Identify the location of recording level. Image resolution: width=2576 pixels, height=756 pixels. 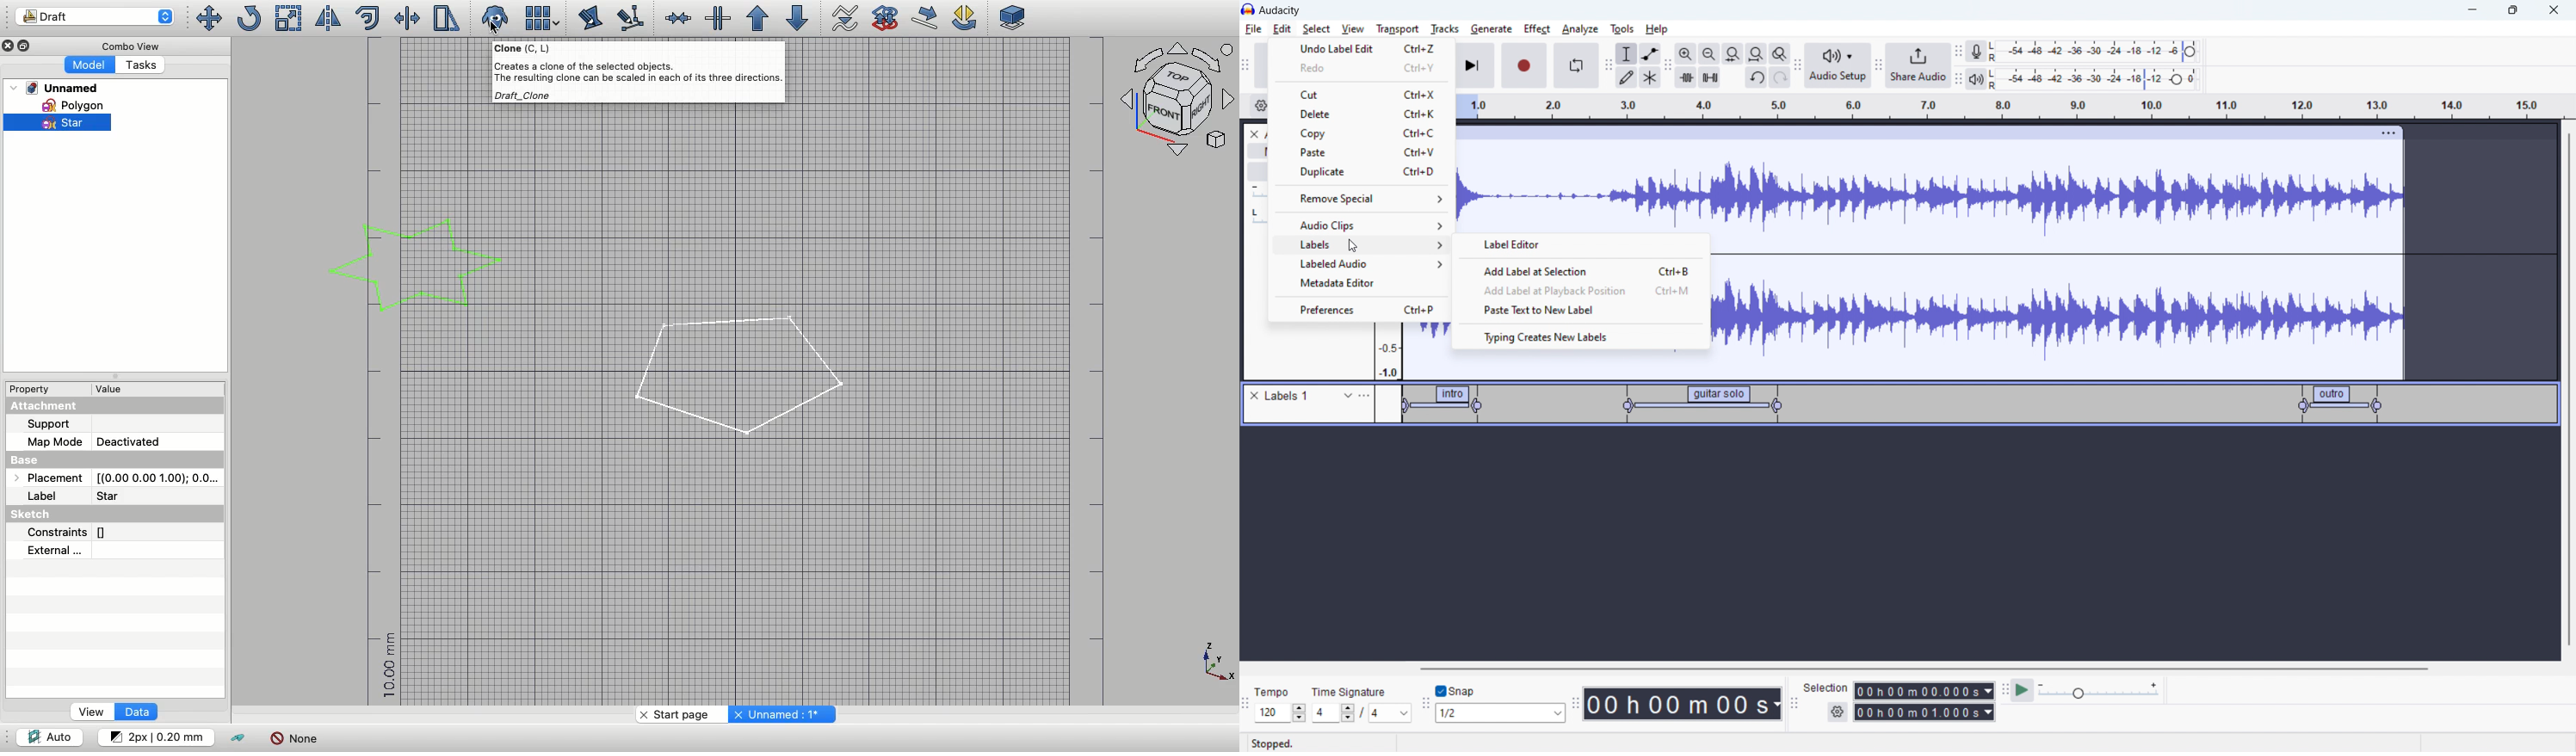
(2103, 52).